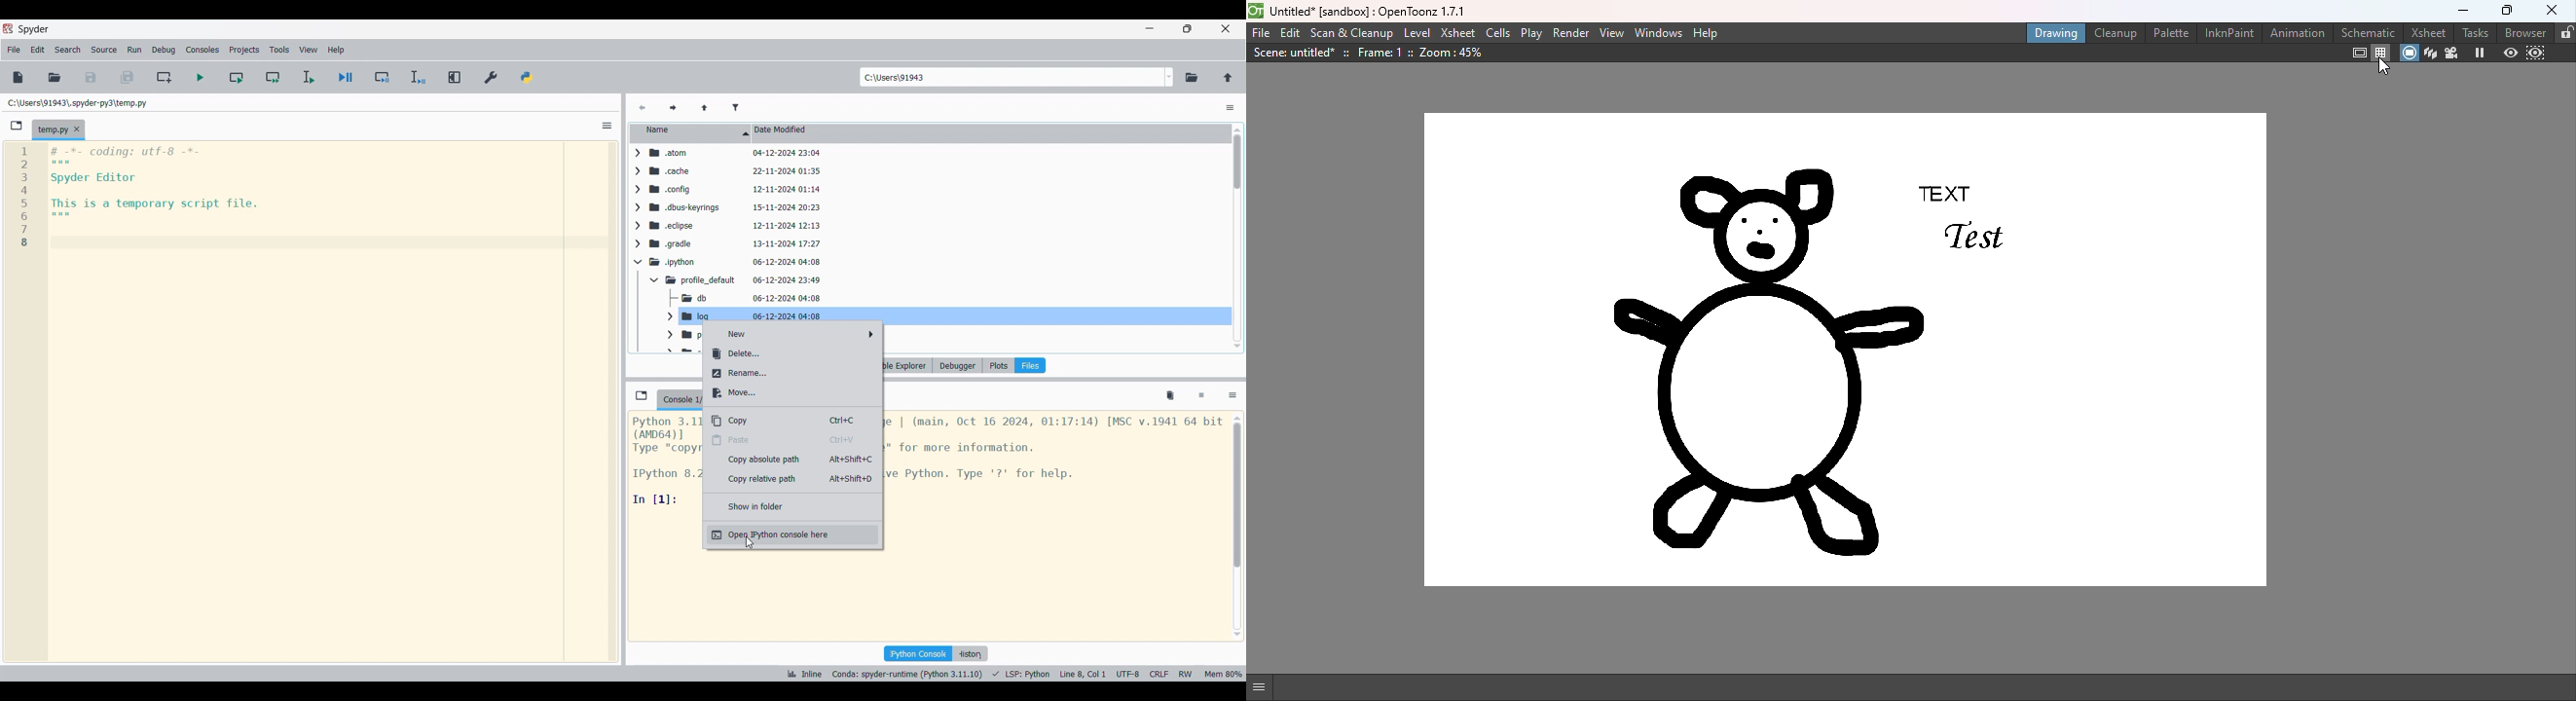  Describe the element at coordinates (1659, 32) in the screenshot. I see `Windows` at that location.